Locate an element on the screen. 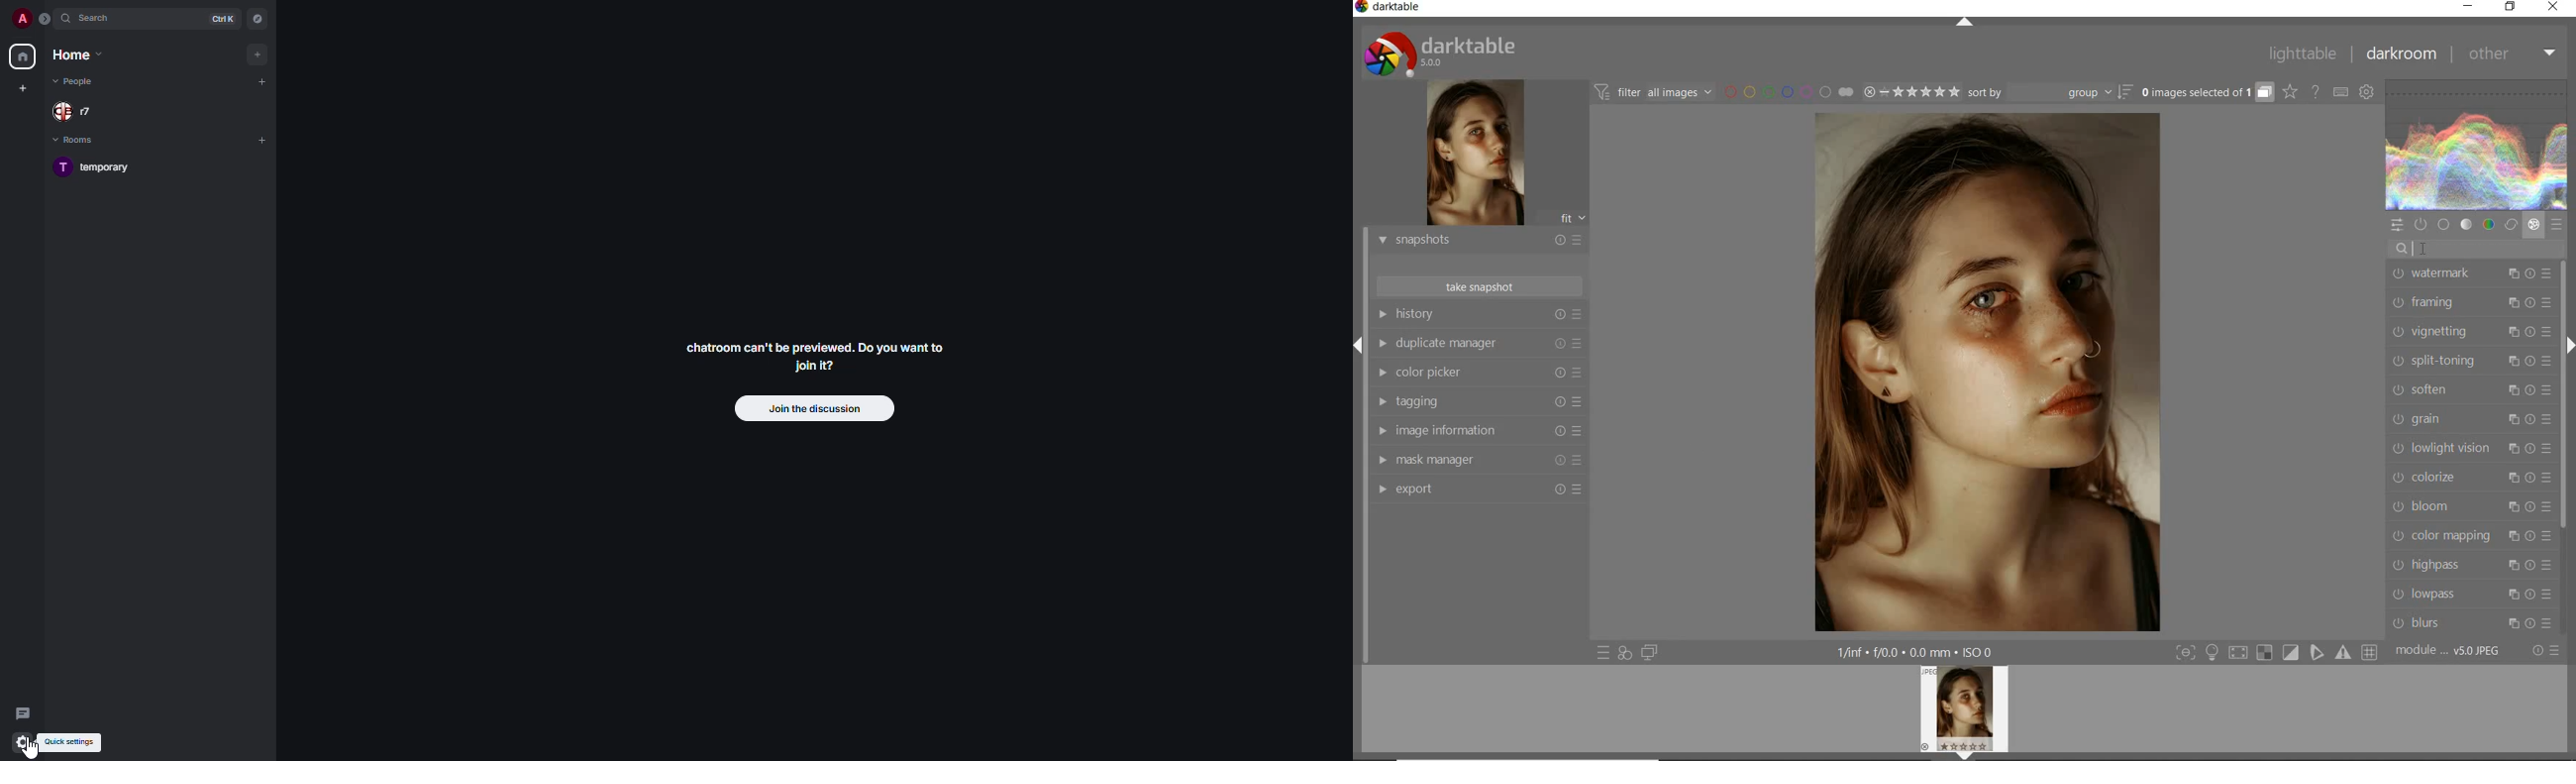 The image size is (2576, 784). lowlight vision is located at coordinates (2470, 448).